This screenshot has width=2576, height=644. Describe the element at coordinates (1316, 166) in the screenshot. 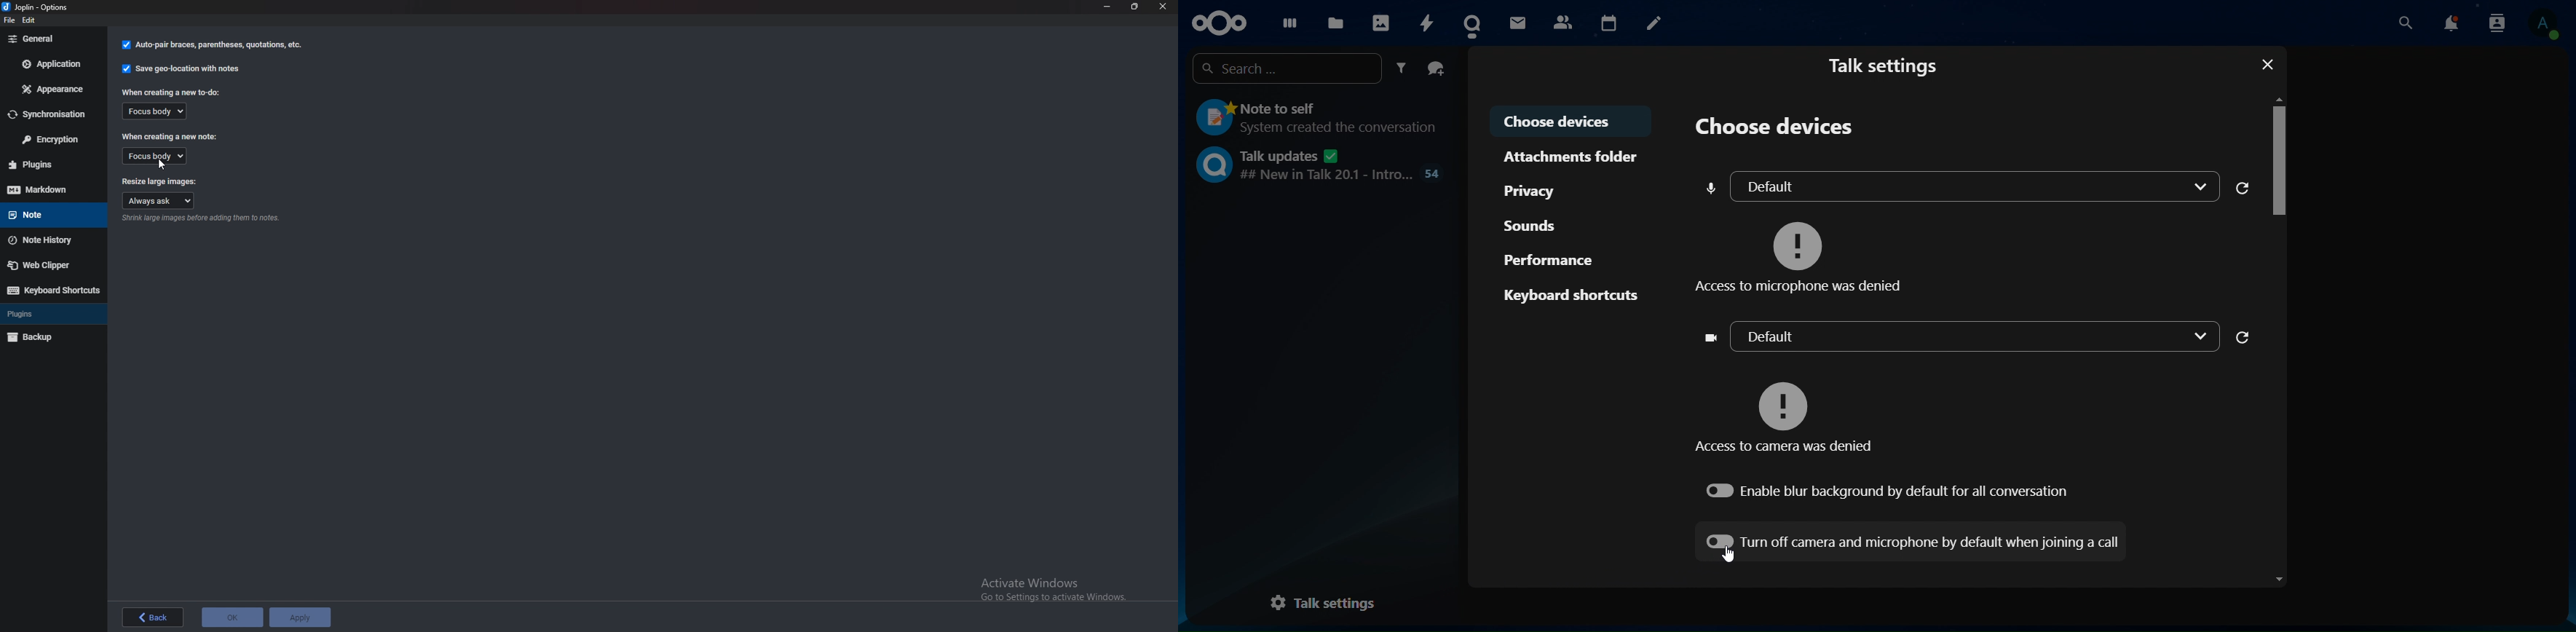

I see `talk updates` at that location.